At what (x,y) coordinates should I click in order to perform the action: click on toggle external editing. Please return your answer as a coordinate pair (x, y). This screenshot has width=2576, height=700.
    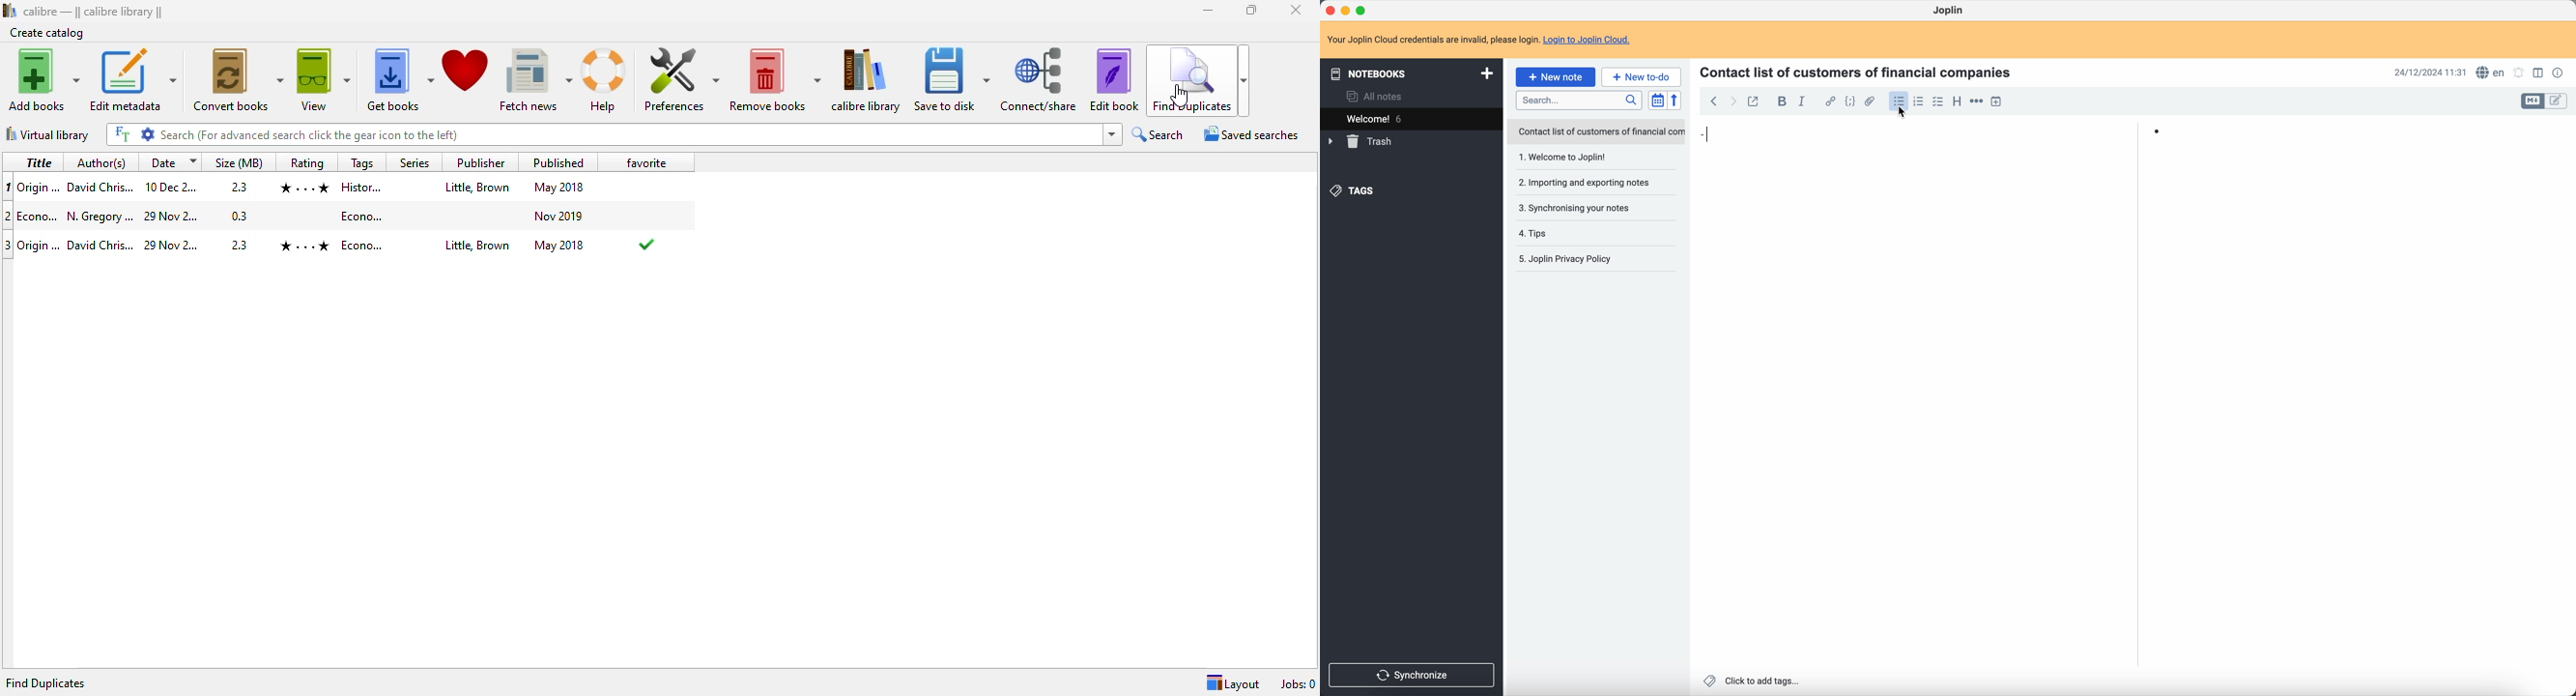
    Looking at the image, I should click on (1756, 100).